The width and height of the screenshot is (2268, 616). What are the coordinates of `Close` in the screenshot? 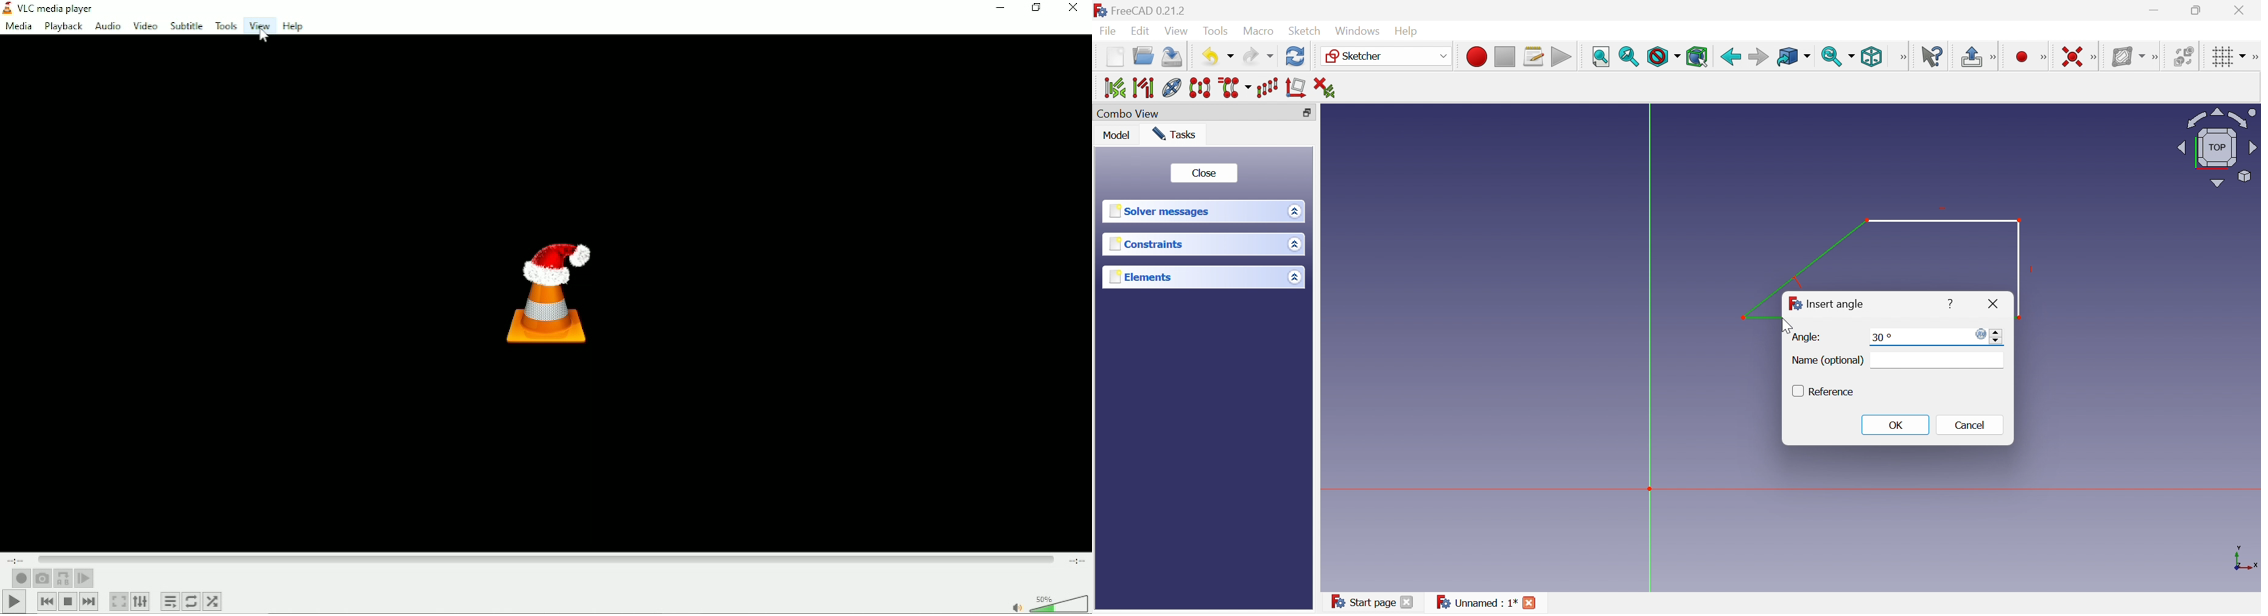 It's located at (1073, 8).